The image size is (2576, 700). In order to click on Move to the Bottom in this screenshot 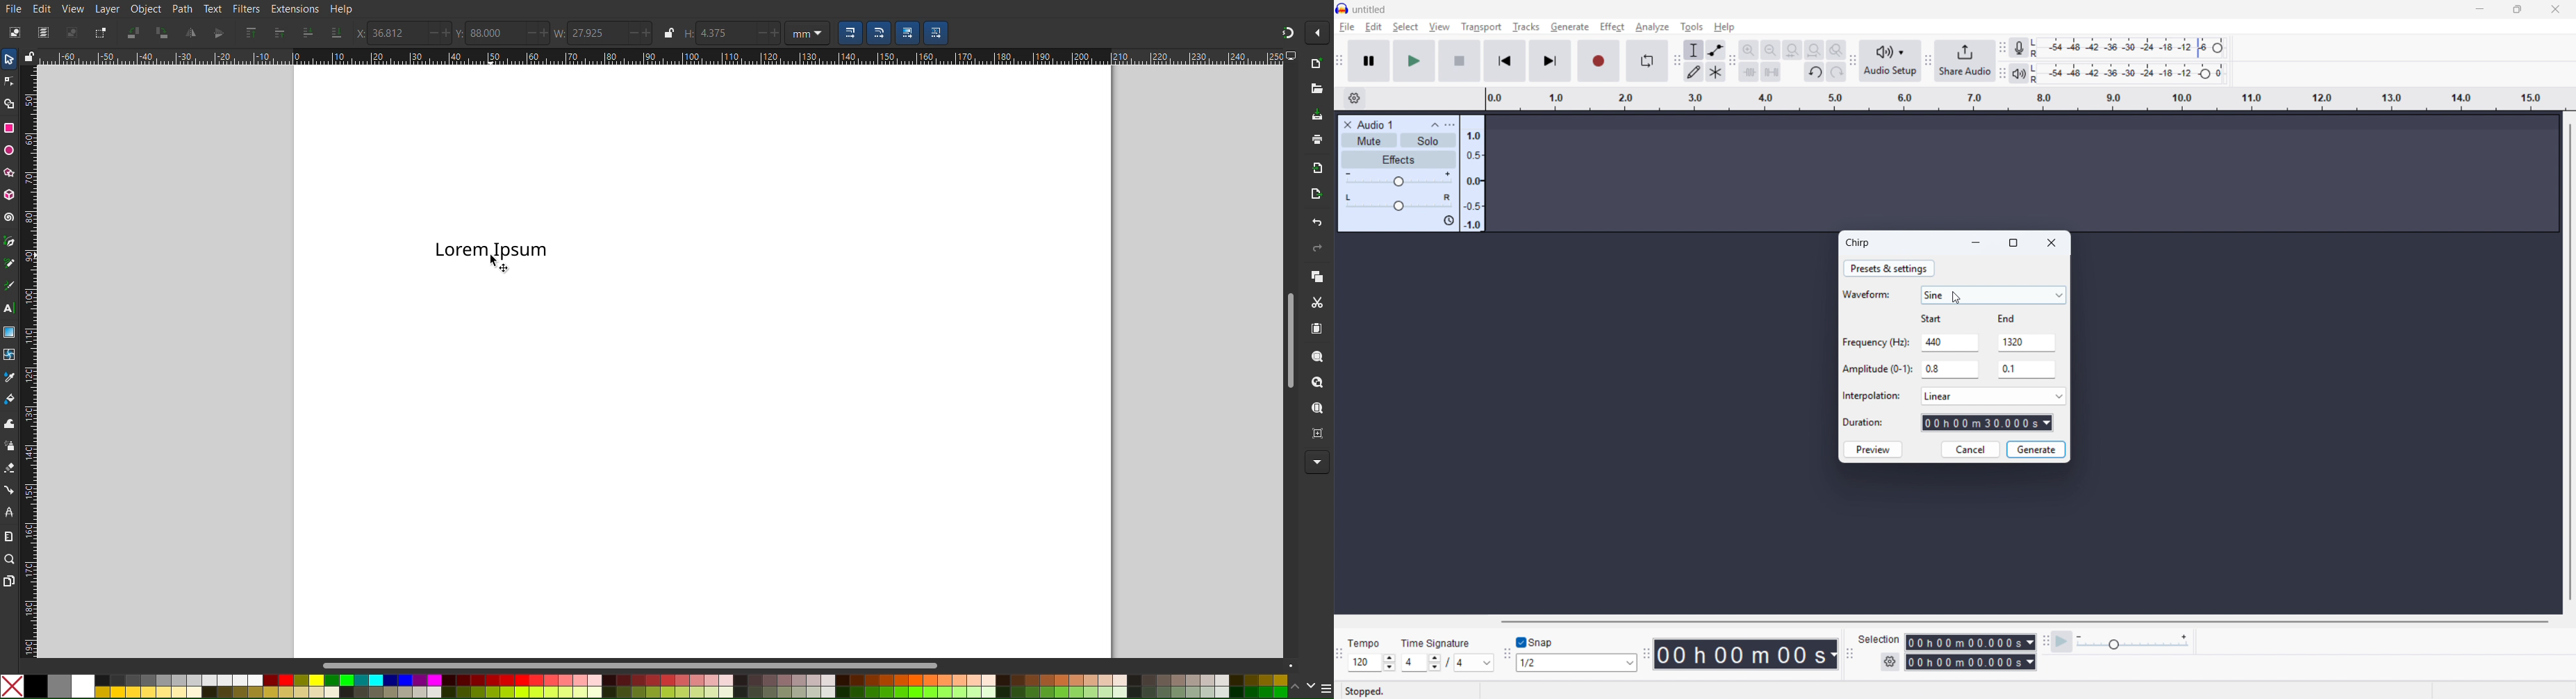, I will do `click(337, 33)`.